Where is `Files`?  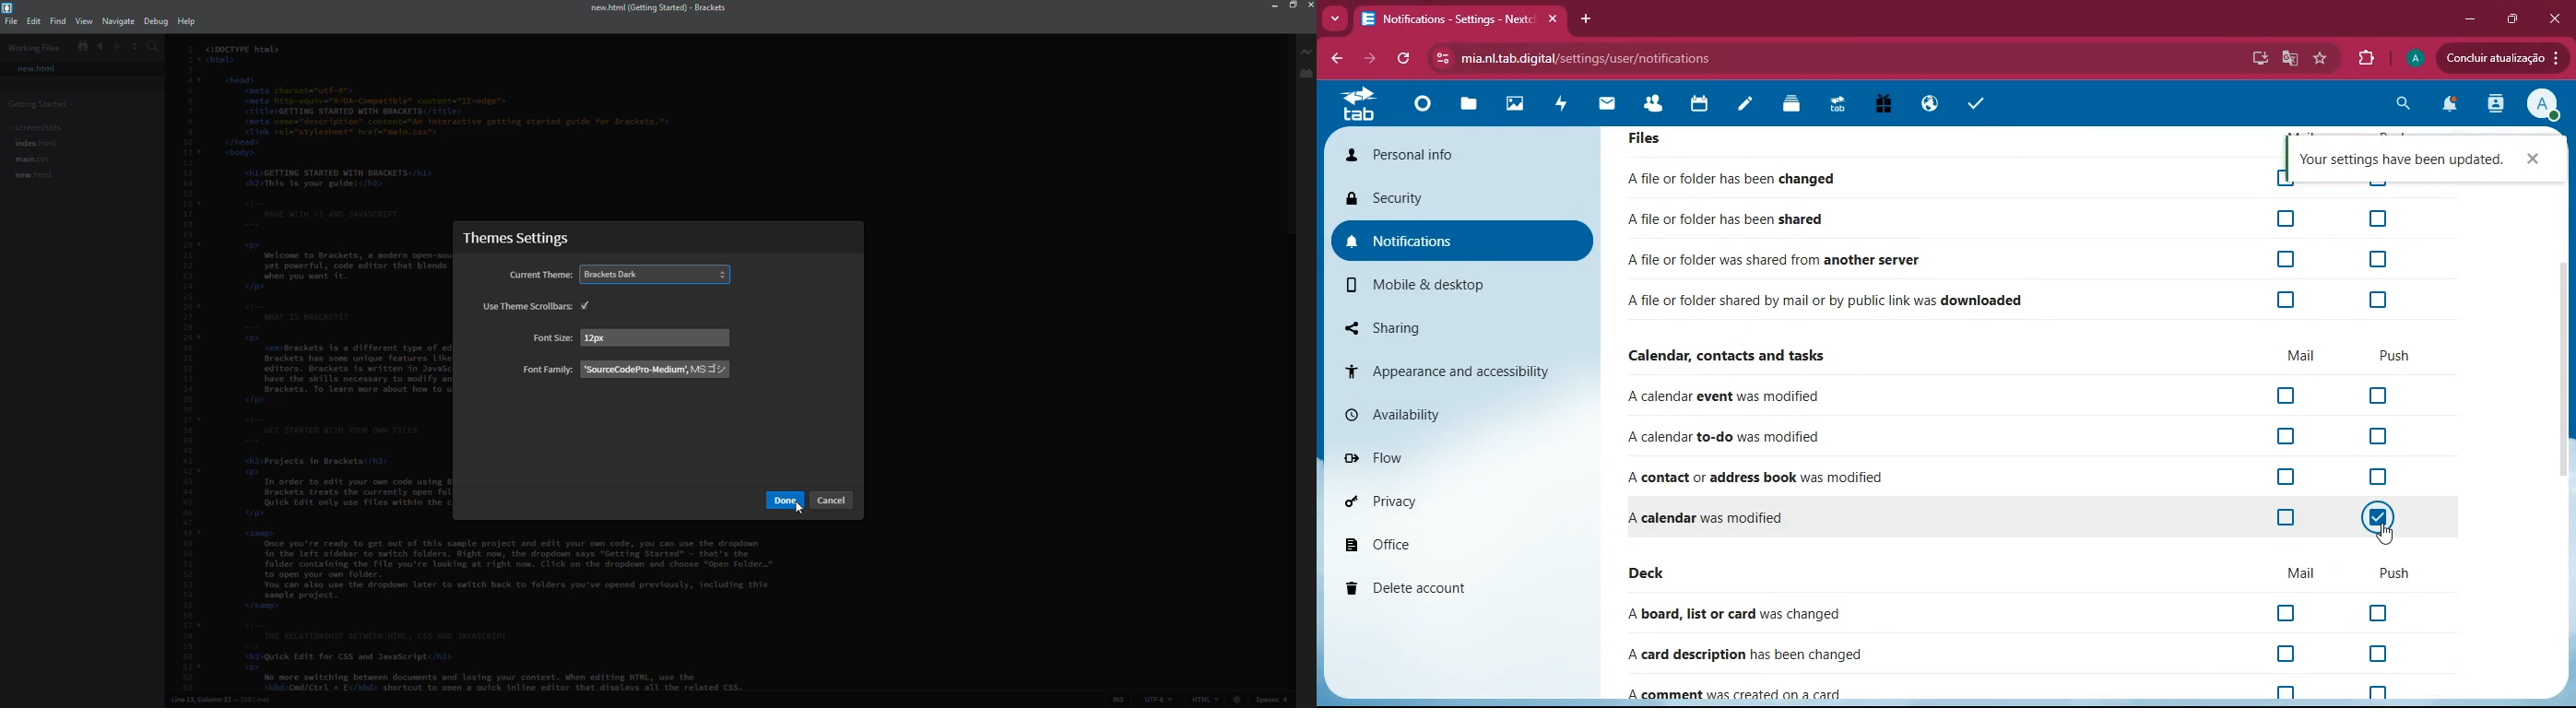
Files is located at coordinates (1939, 142).